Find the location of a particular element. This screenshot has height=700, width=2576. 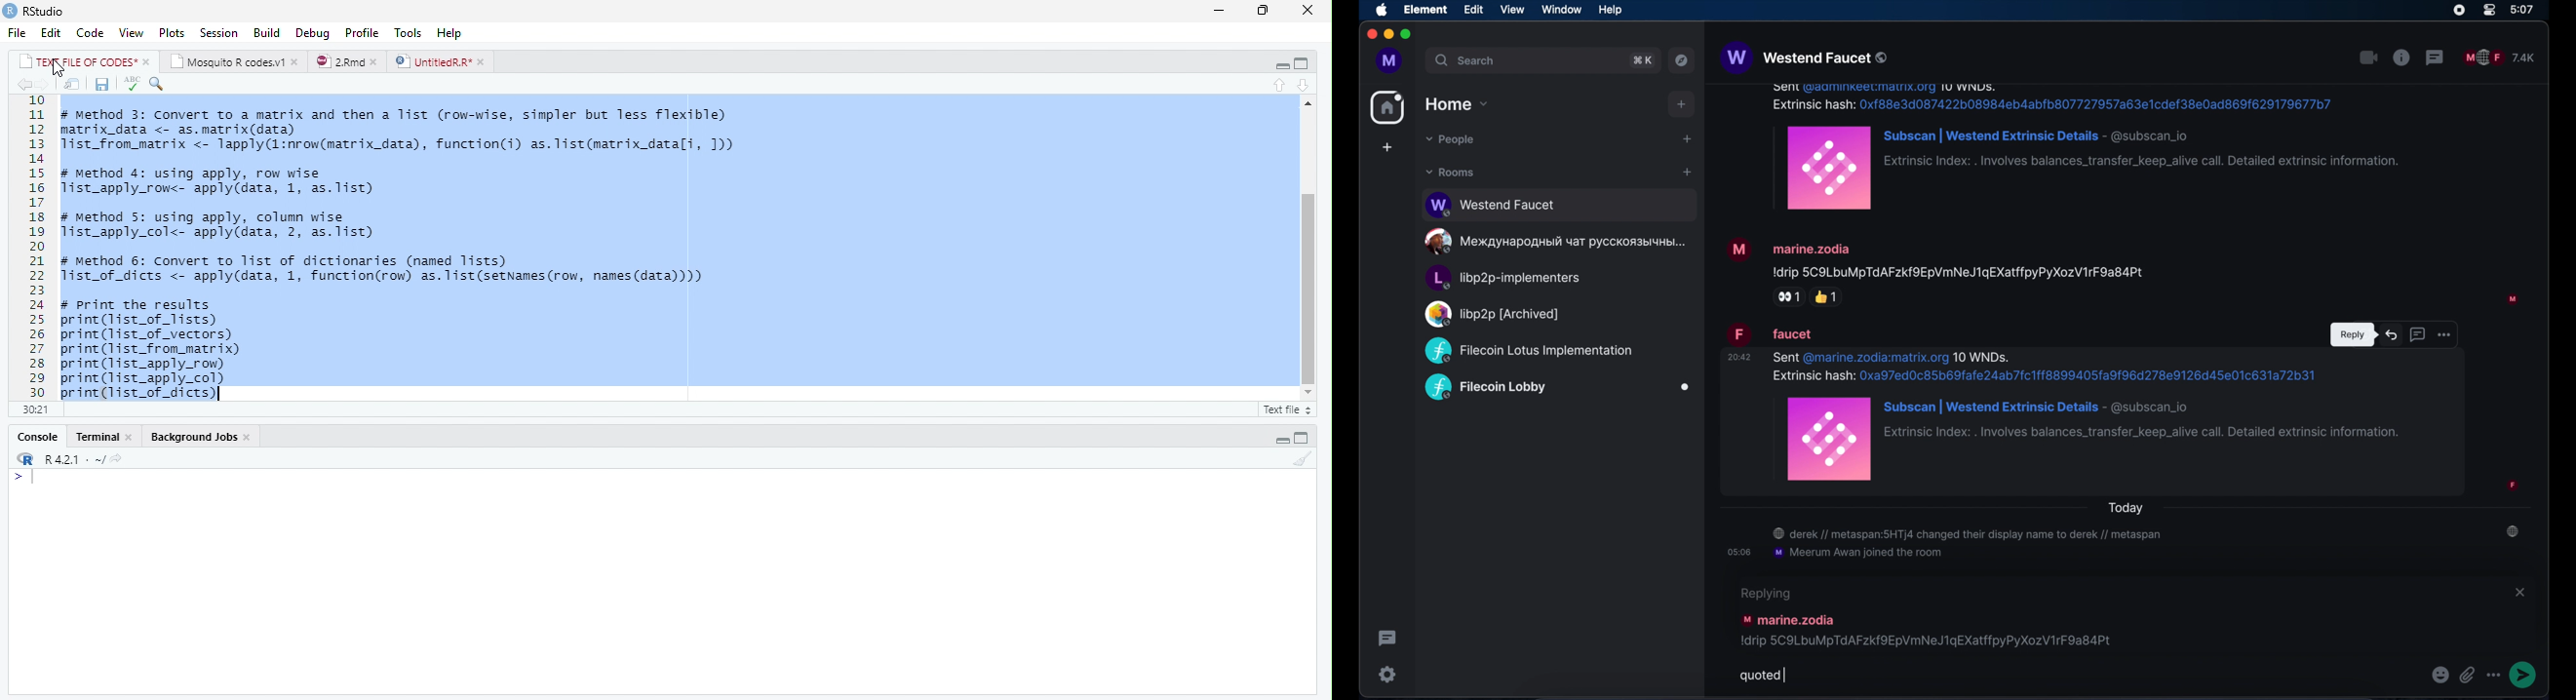

Console is located at coordinates (661, 581).